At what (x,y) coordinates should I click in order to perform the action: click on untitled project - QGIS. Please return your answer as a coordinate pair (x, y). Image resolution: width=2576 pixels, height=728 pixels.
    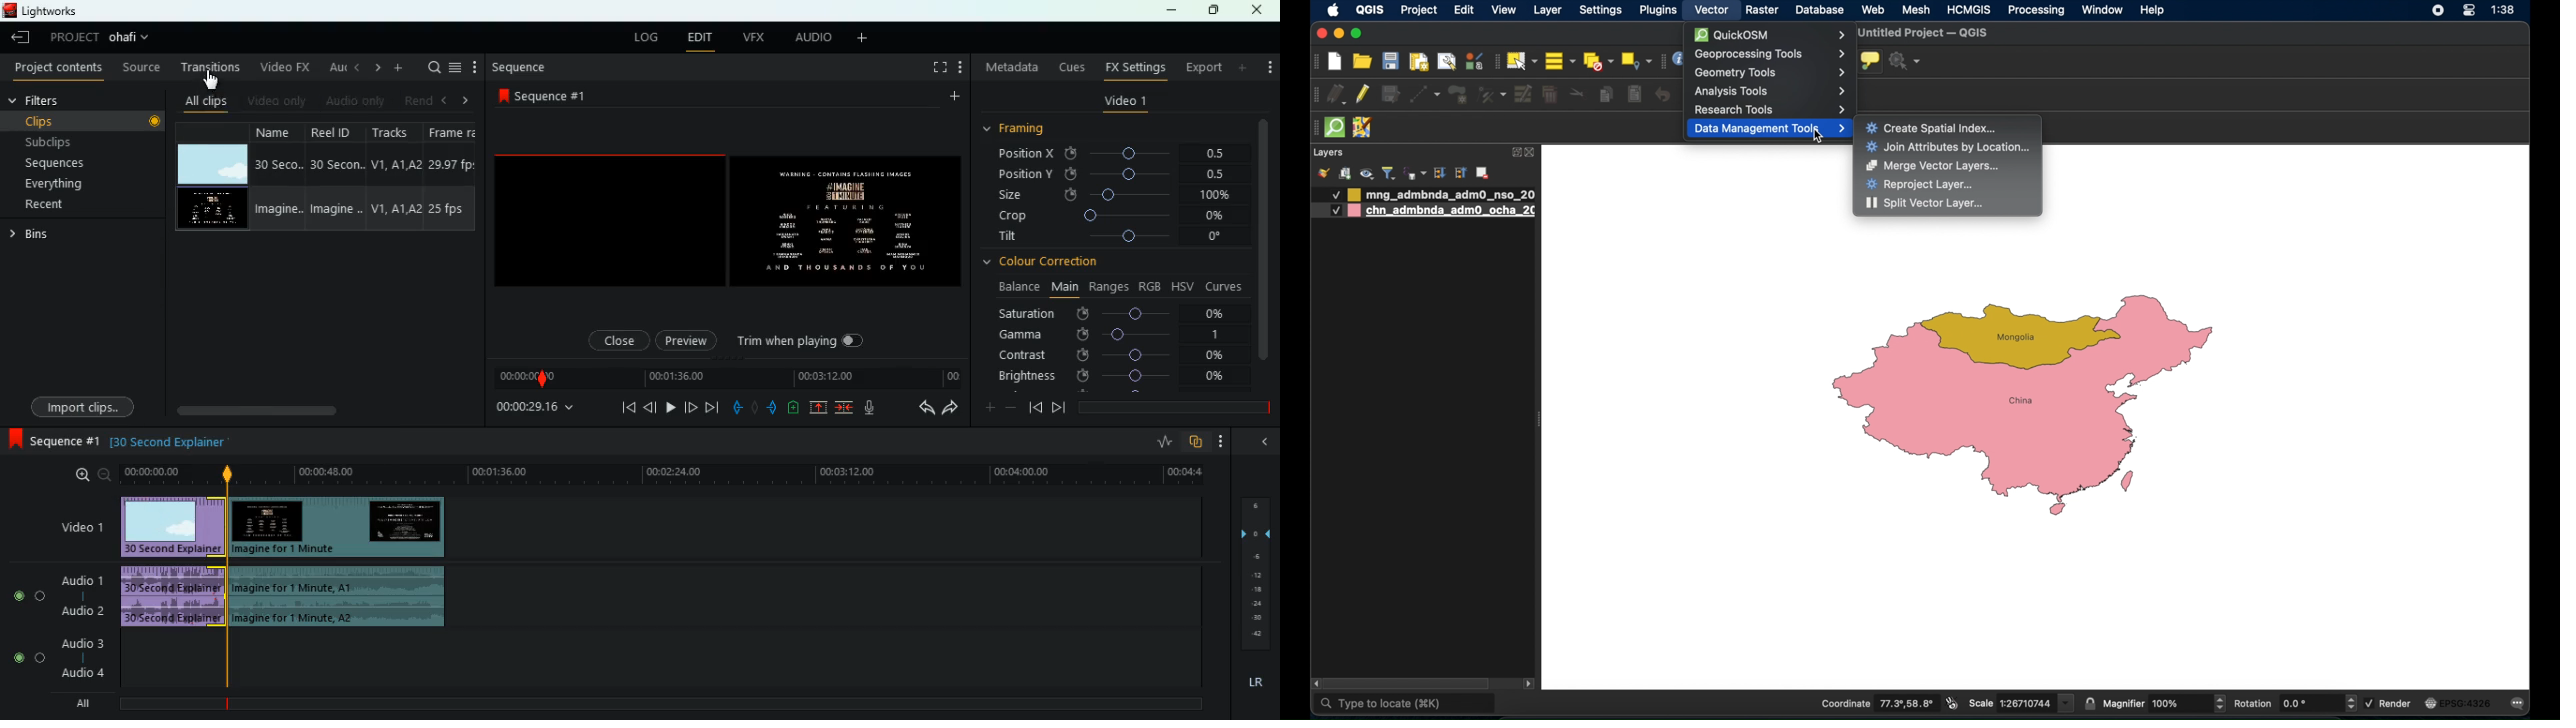
    Looking at the image, I should click on (1921, 34).